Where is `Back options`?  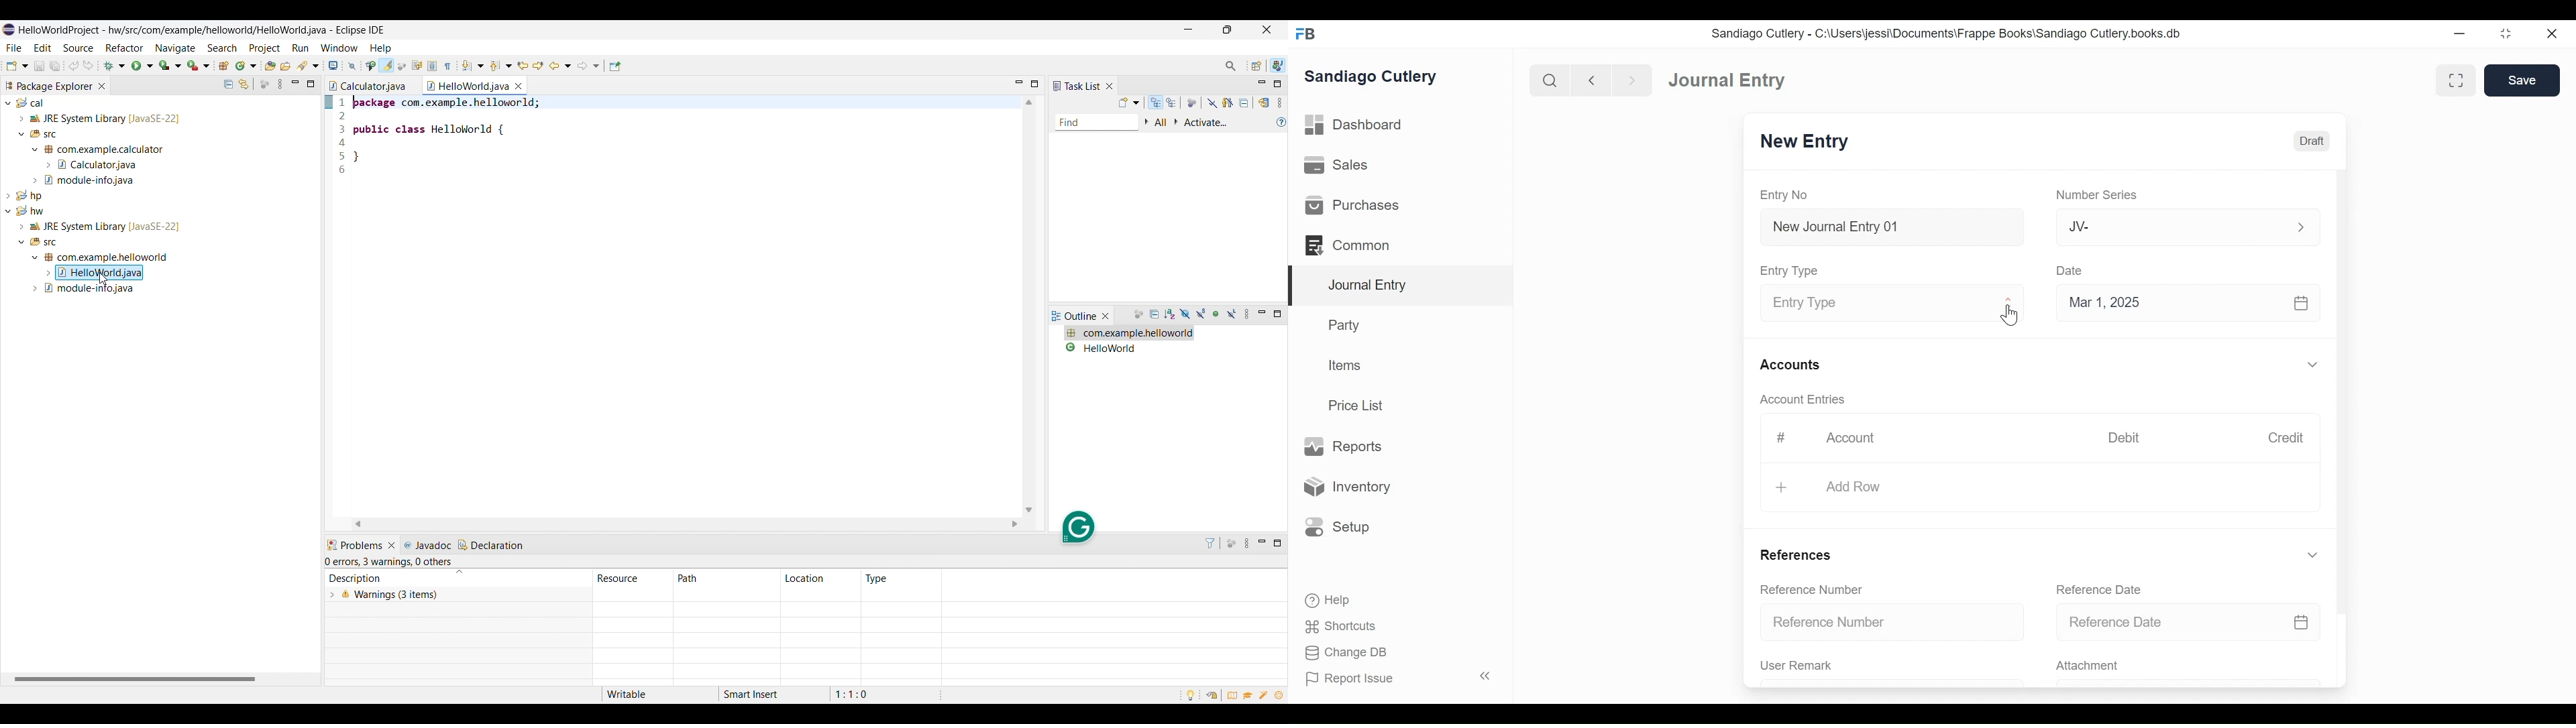 Back options is located at coordinates (561, 66).